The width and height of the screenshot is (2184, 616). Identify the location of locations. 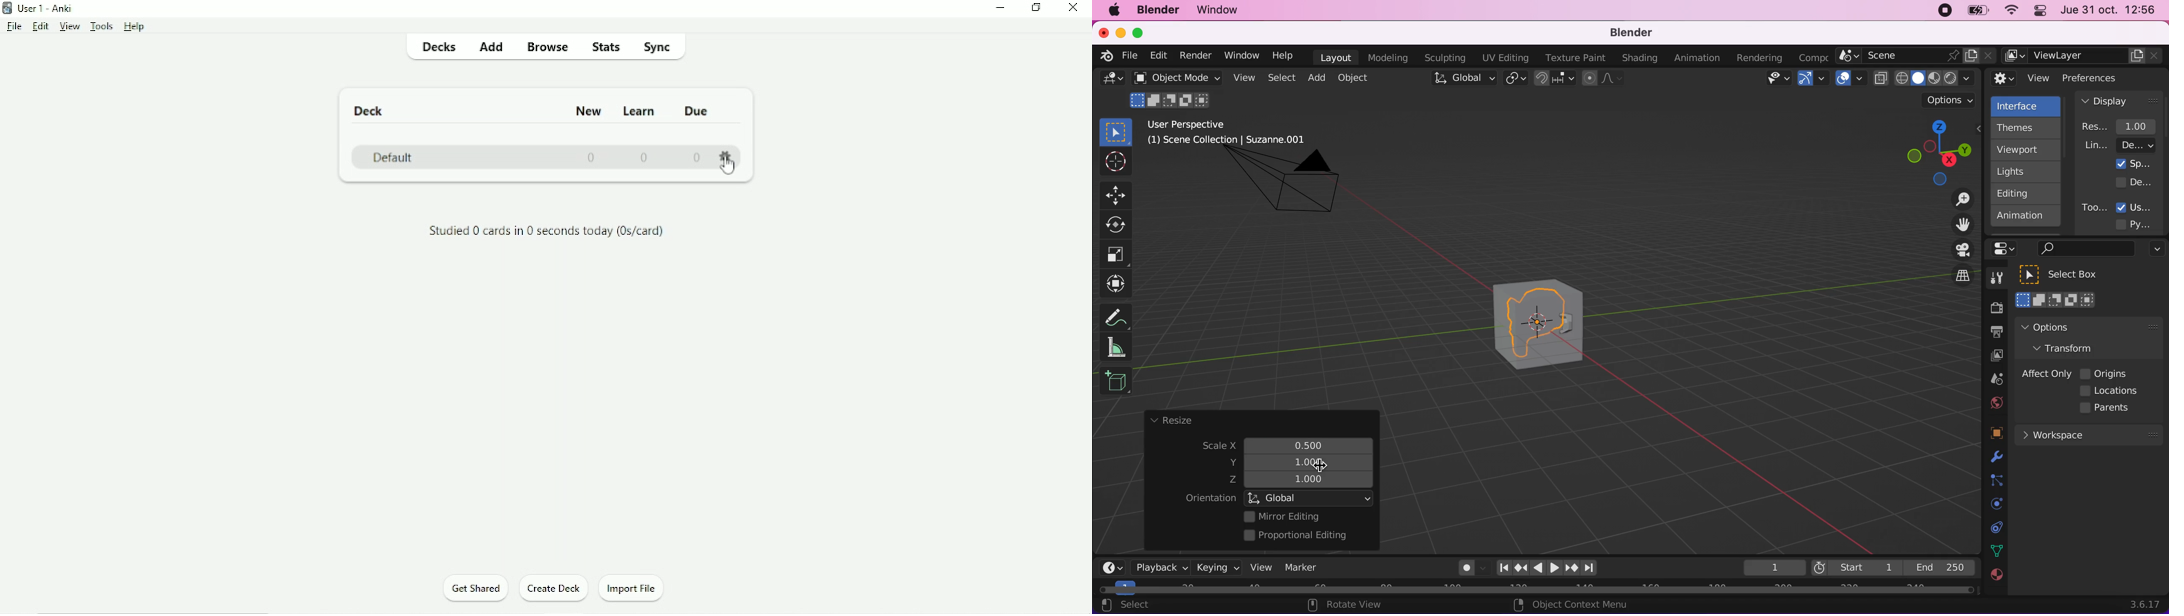
(2112, 391).